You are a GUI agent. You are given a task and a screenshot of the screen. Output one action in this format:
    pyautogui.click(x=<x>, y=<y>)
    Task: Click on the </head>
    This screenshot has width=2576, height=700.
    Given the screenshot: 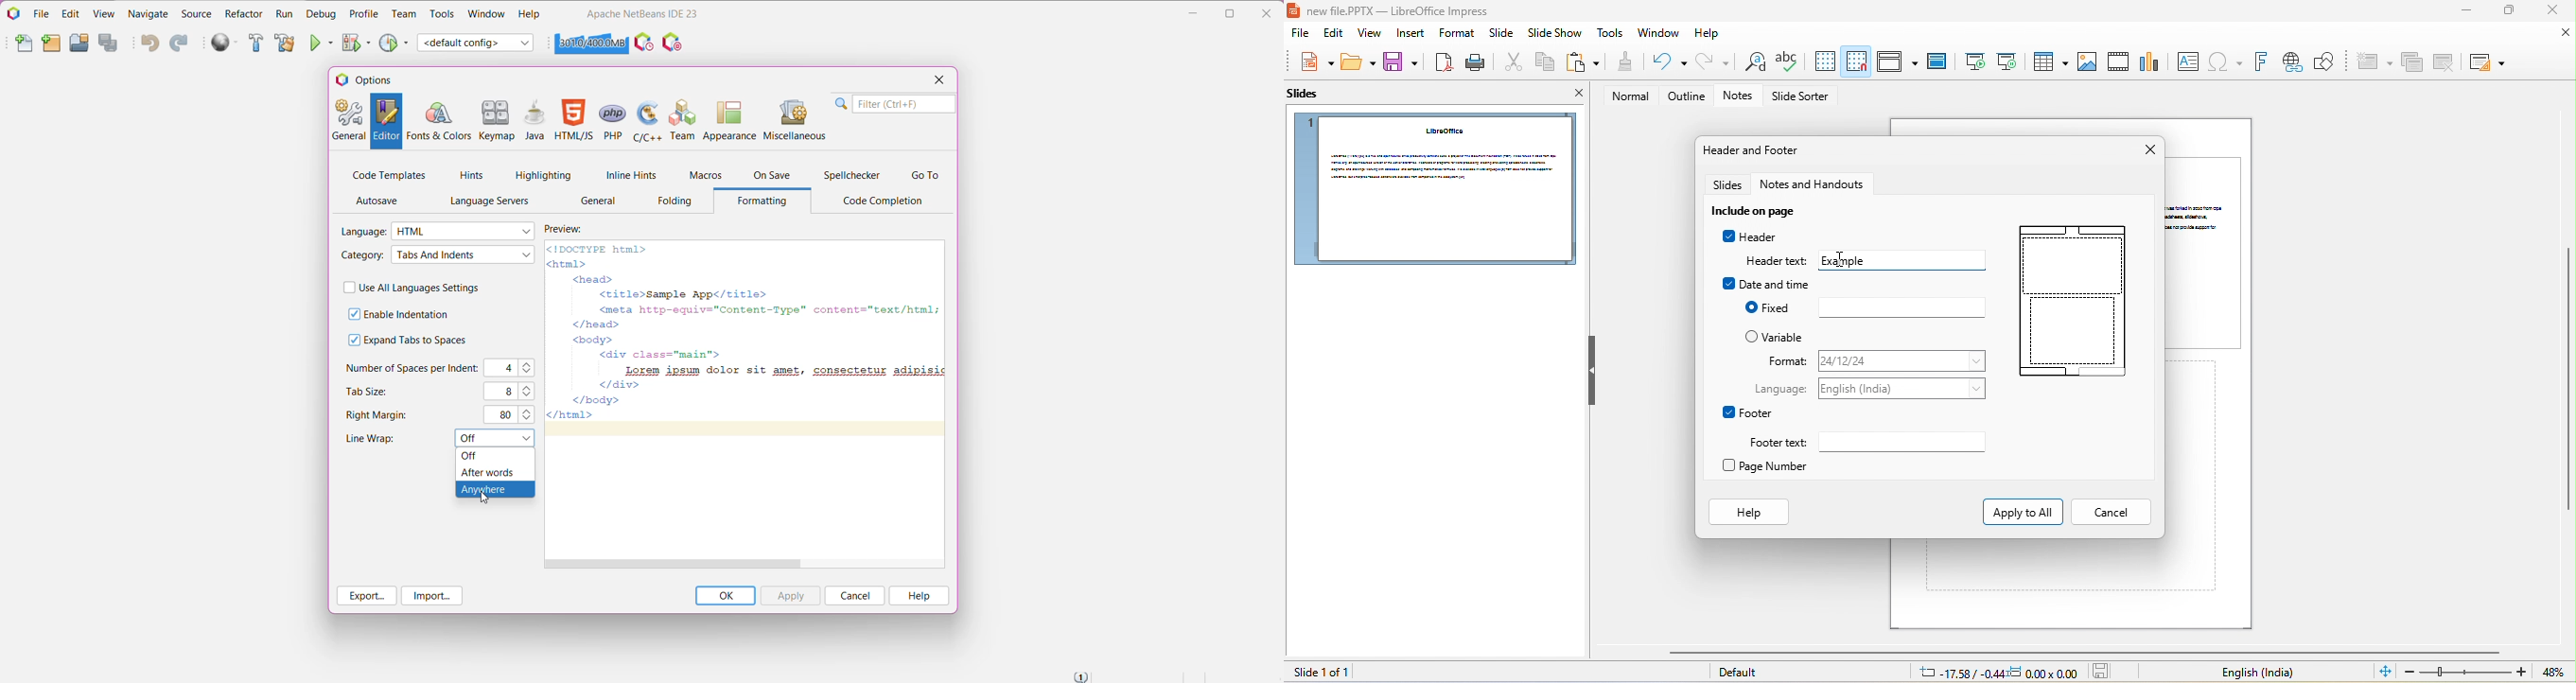 What is the action you would take?
    pyautogui.click(x=591, y=323)
    